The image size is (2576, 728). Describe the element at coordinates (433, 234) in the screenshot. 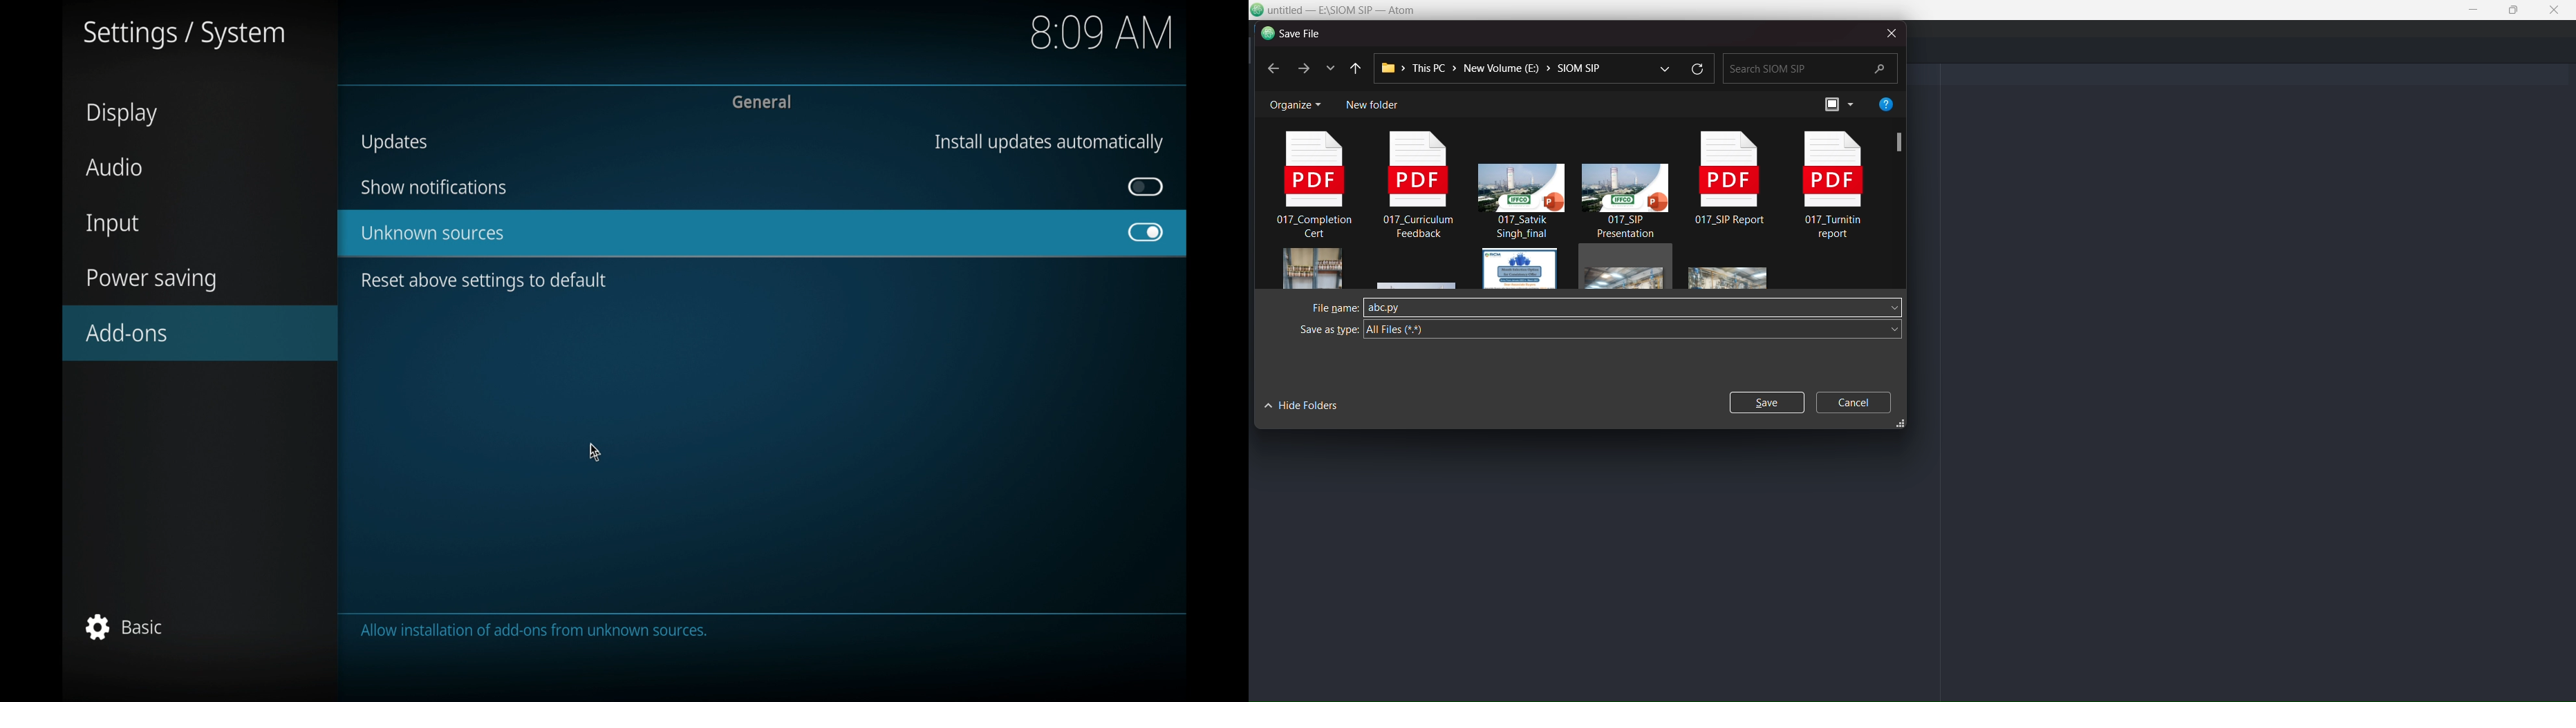

I see `unknown sources` at that location.